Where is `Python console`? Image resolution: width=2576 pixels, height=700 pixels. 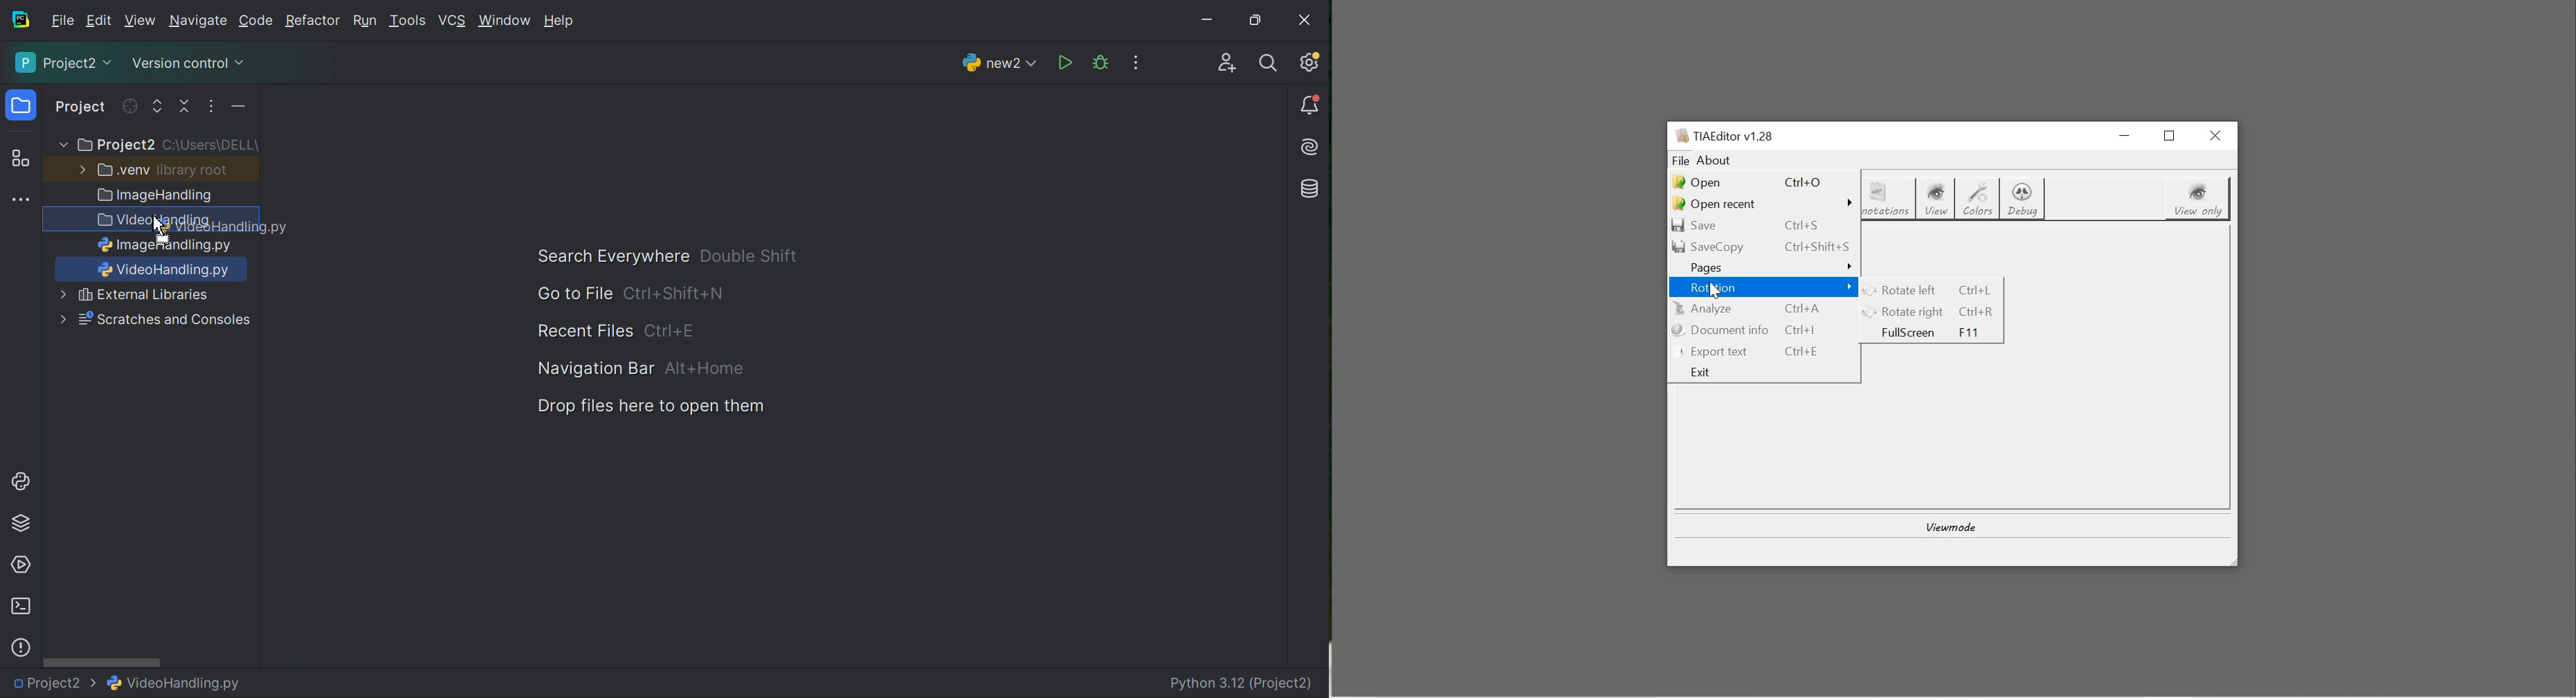 Python console is located at coordinates (23, 481).